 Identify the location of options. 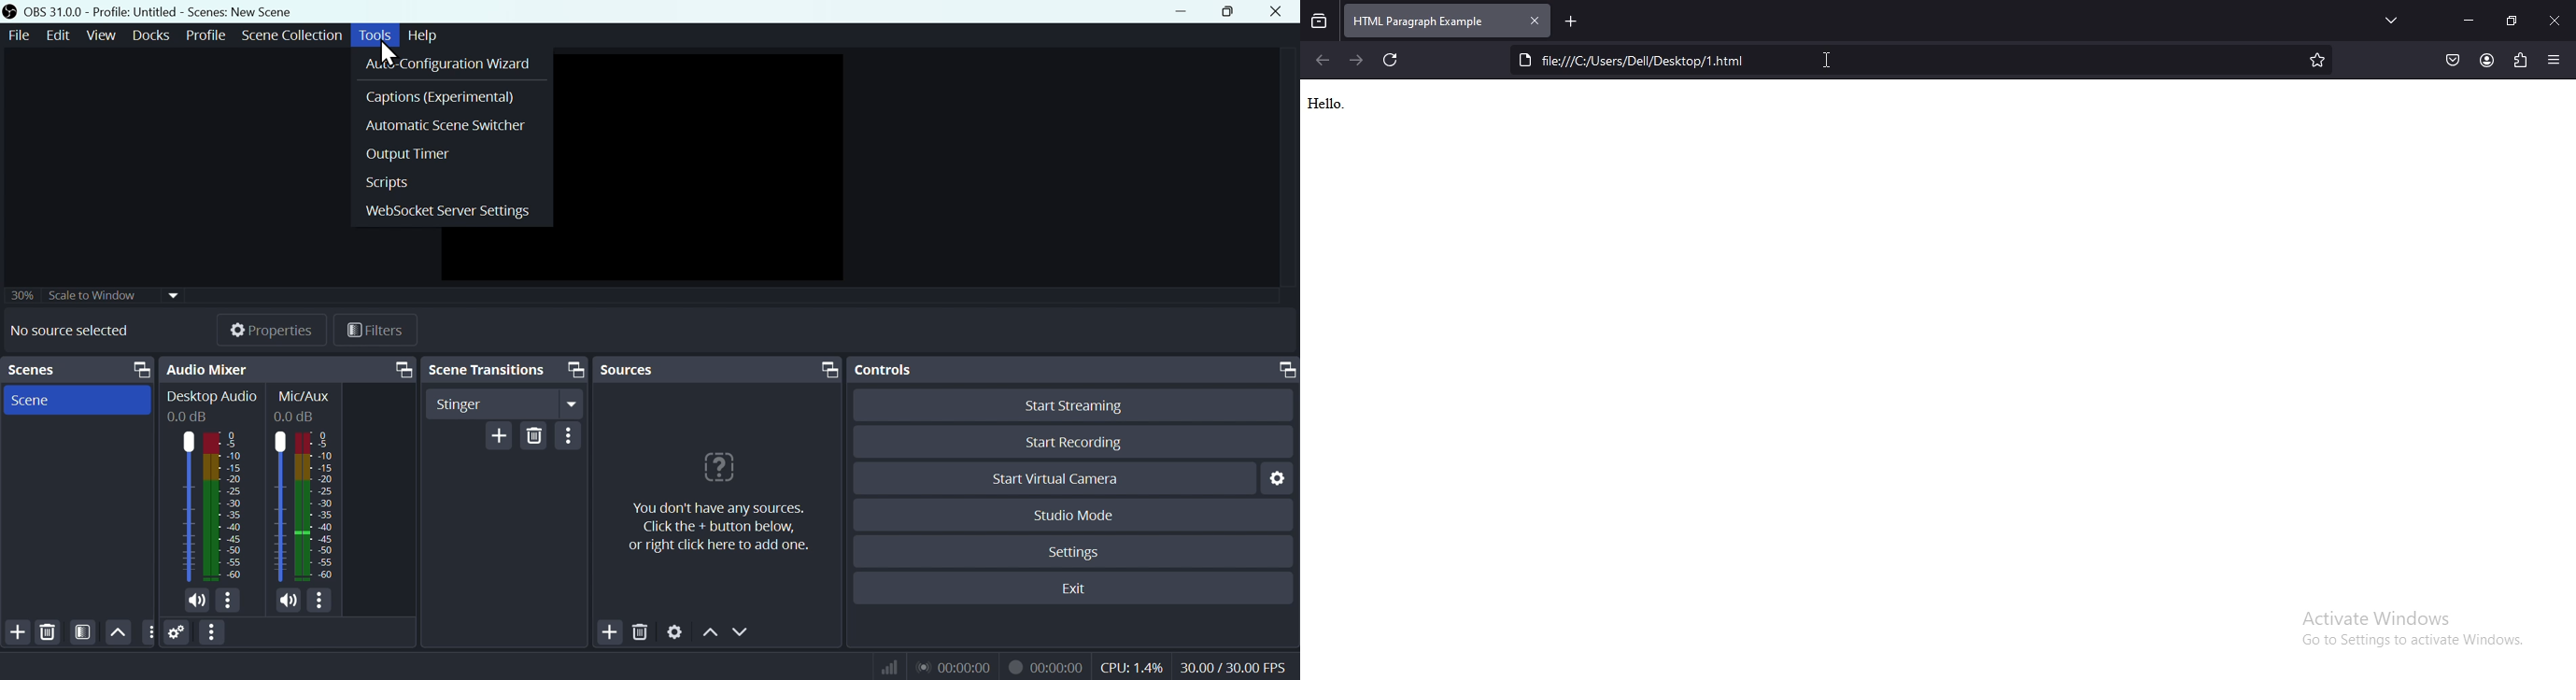
(227, 600).